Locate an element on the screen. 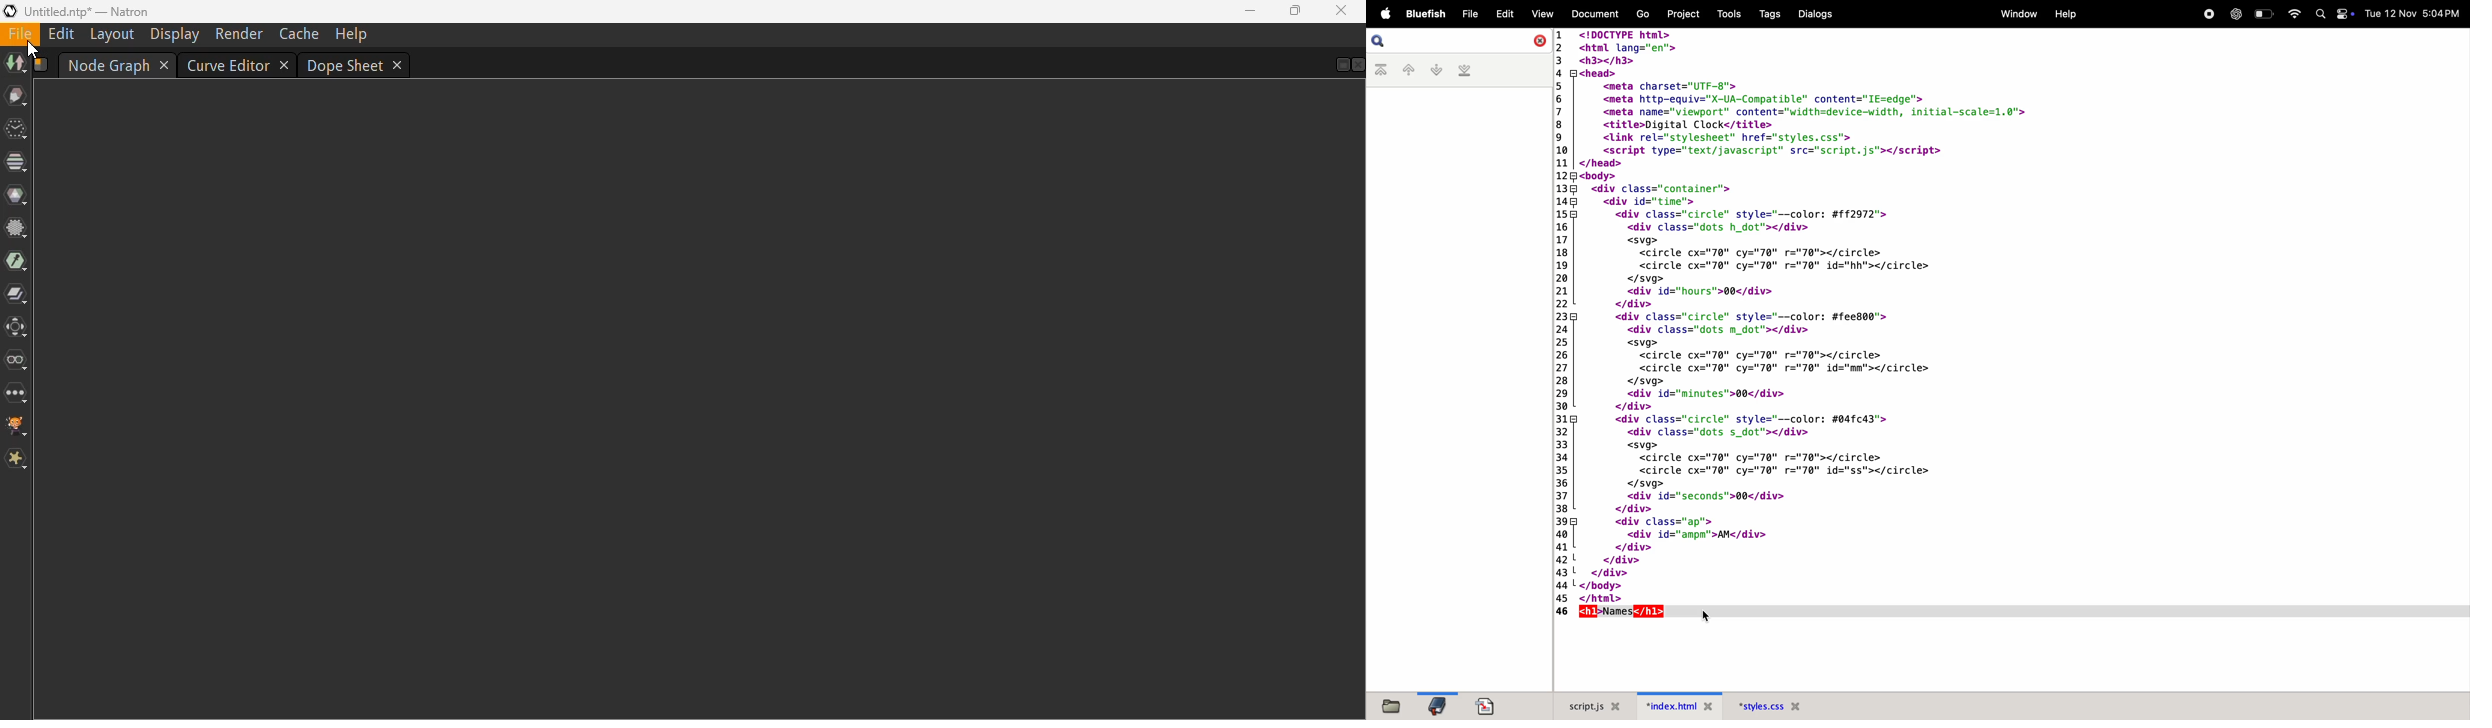 The width and height of the screenshot is (2492, 728). code block is located at coordinates (1907, 316).